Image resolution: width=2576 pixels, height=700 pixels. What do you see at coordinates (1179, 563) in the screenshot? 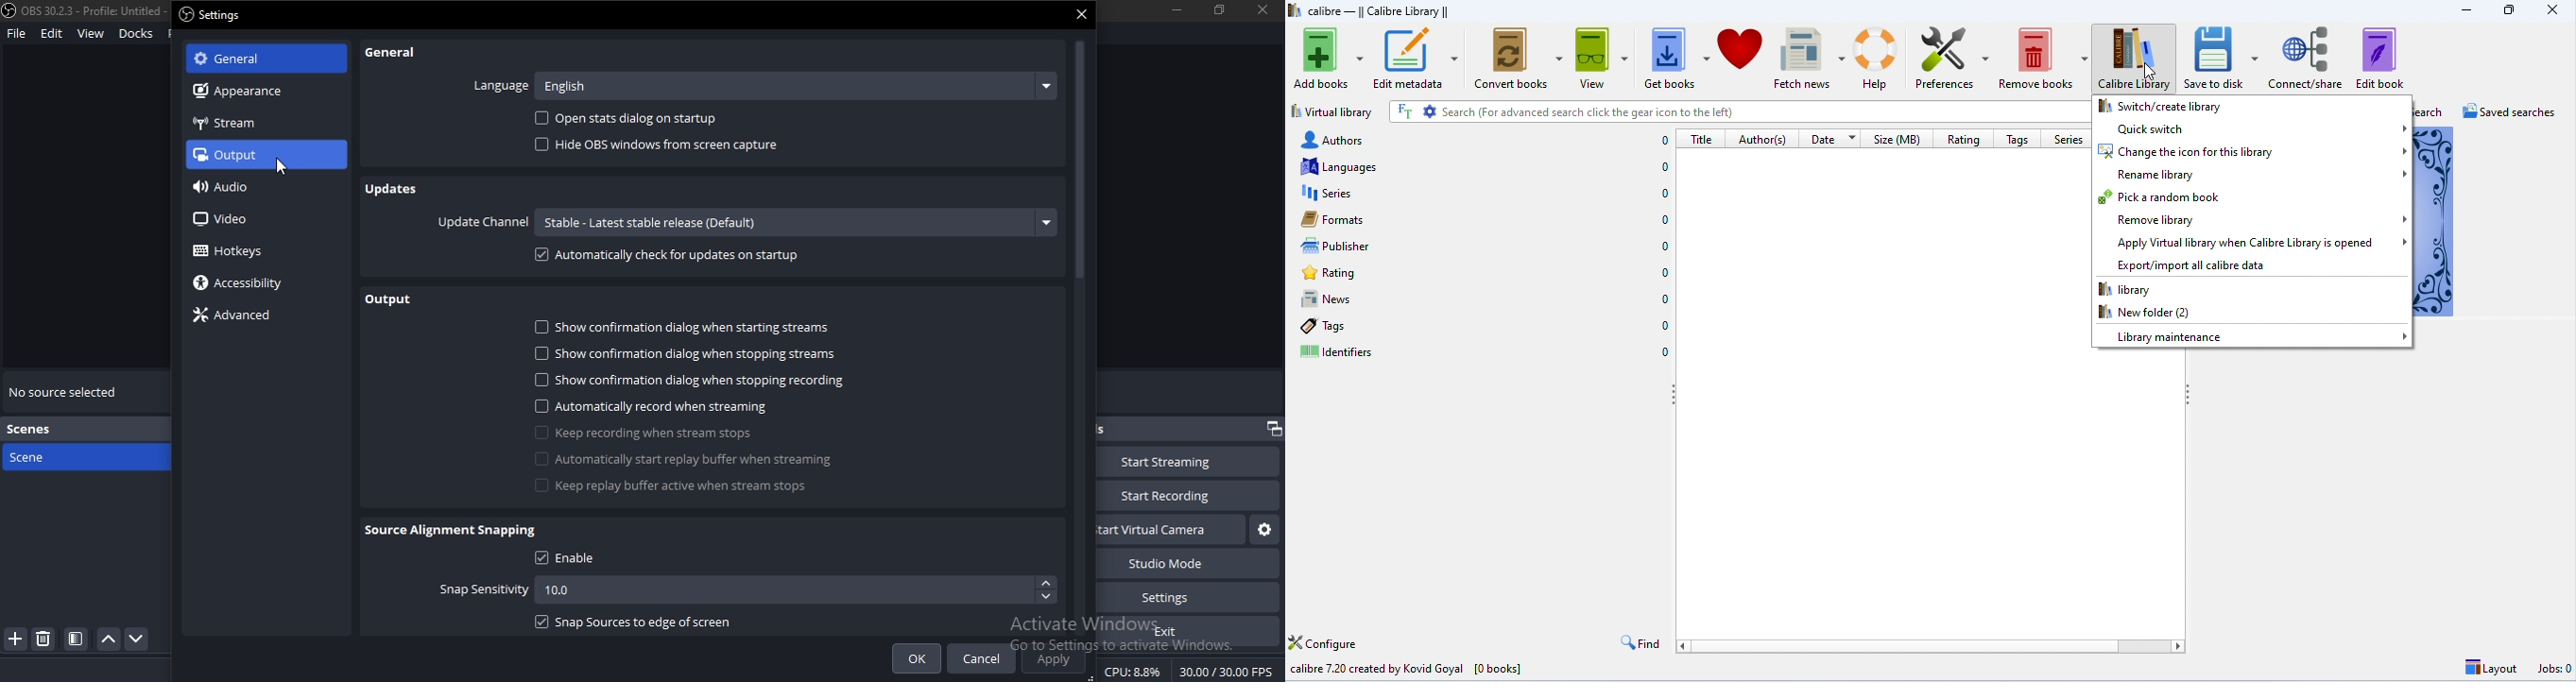
I see `studio` at bounding box center [1179, 563].